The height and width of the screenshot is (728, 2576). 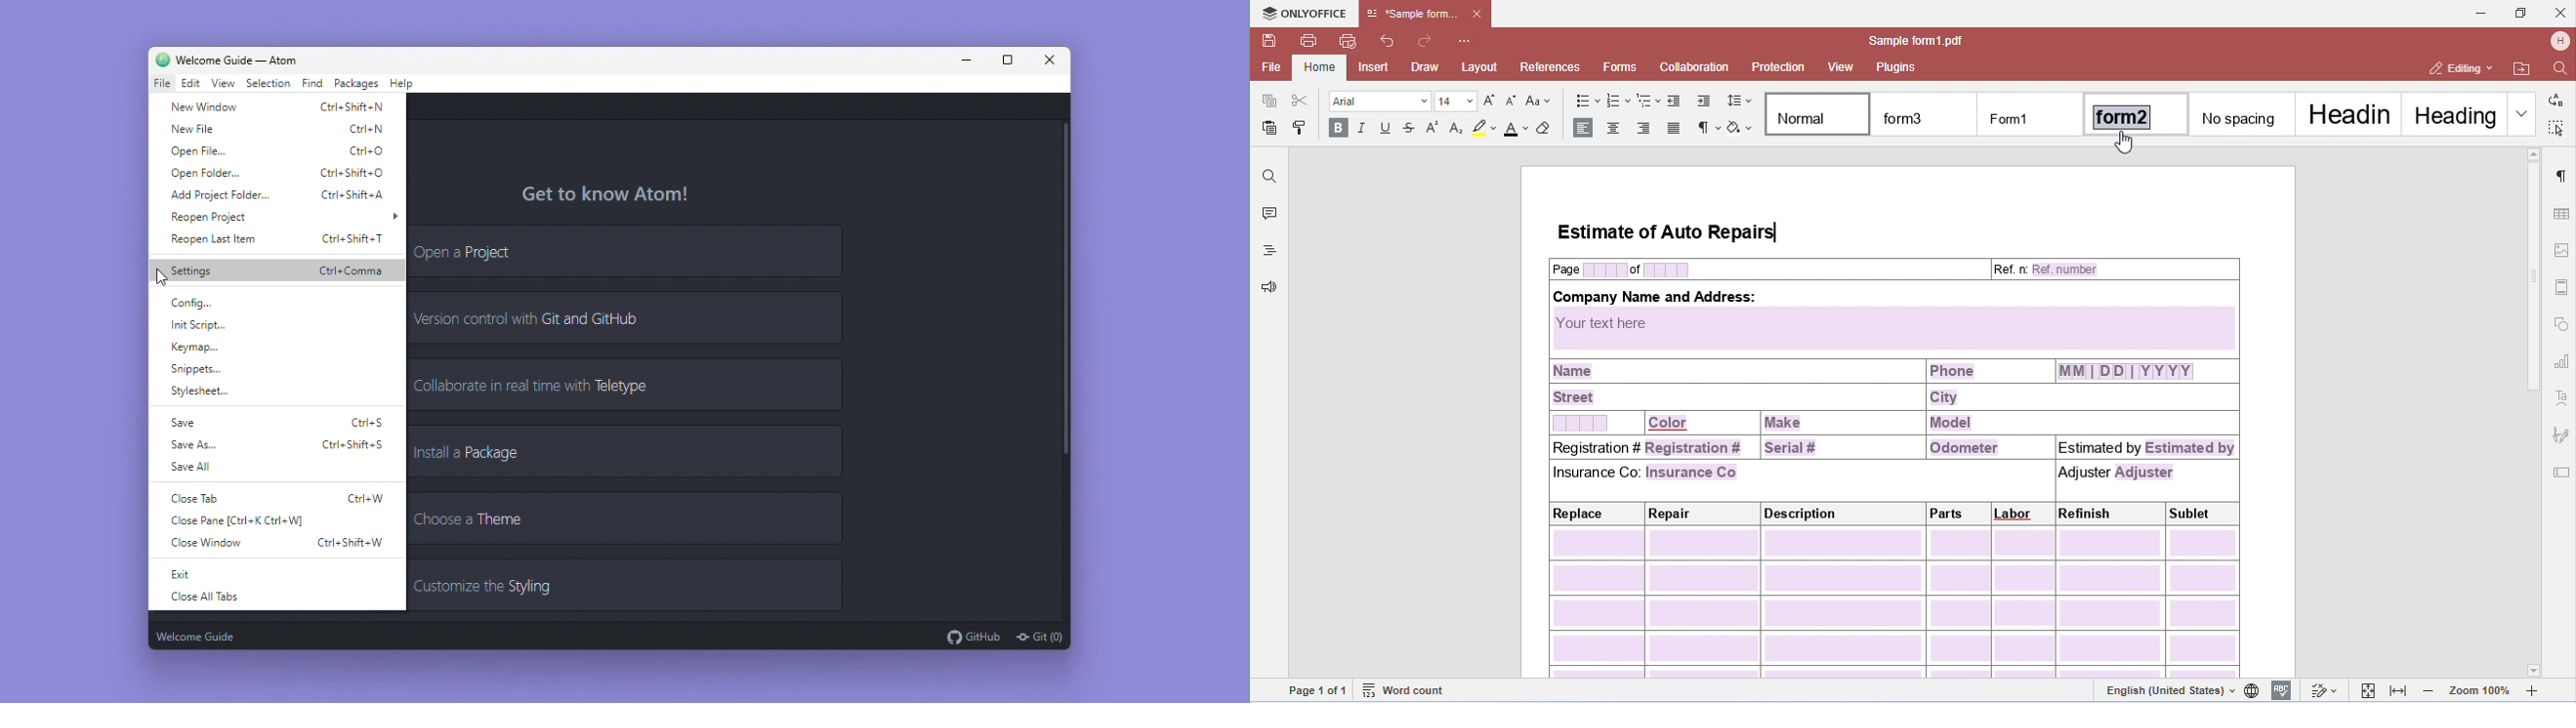 What do you see at coordinates (159, 86) in the screenshot?
I see `File` at bounding box center [159, 86].